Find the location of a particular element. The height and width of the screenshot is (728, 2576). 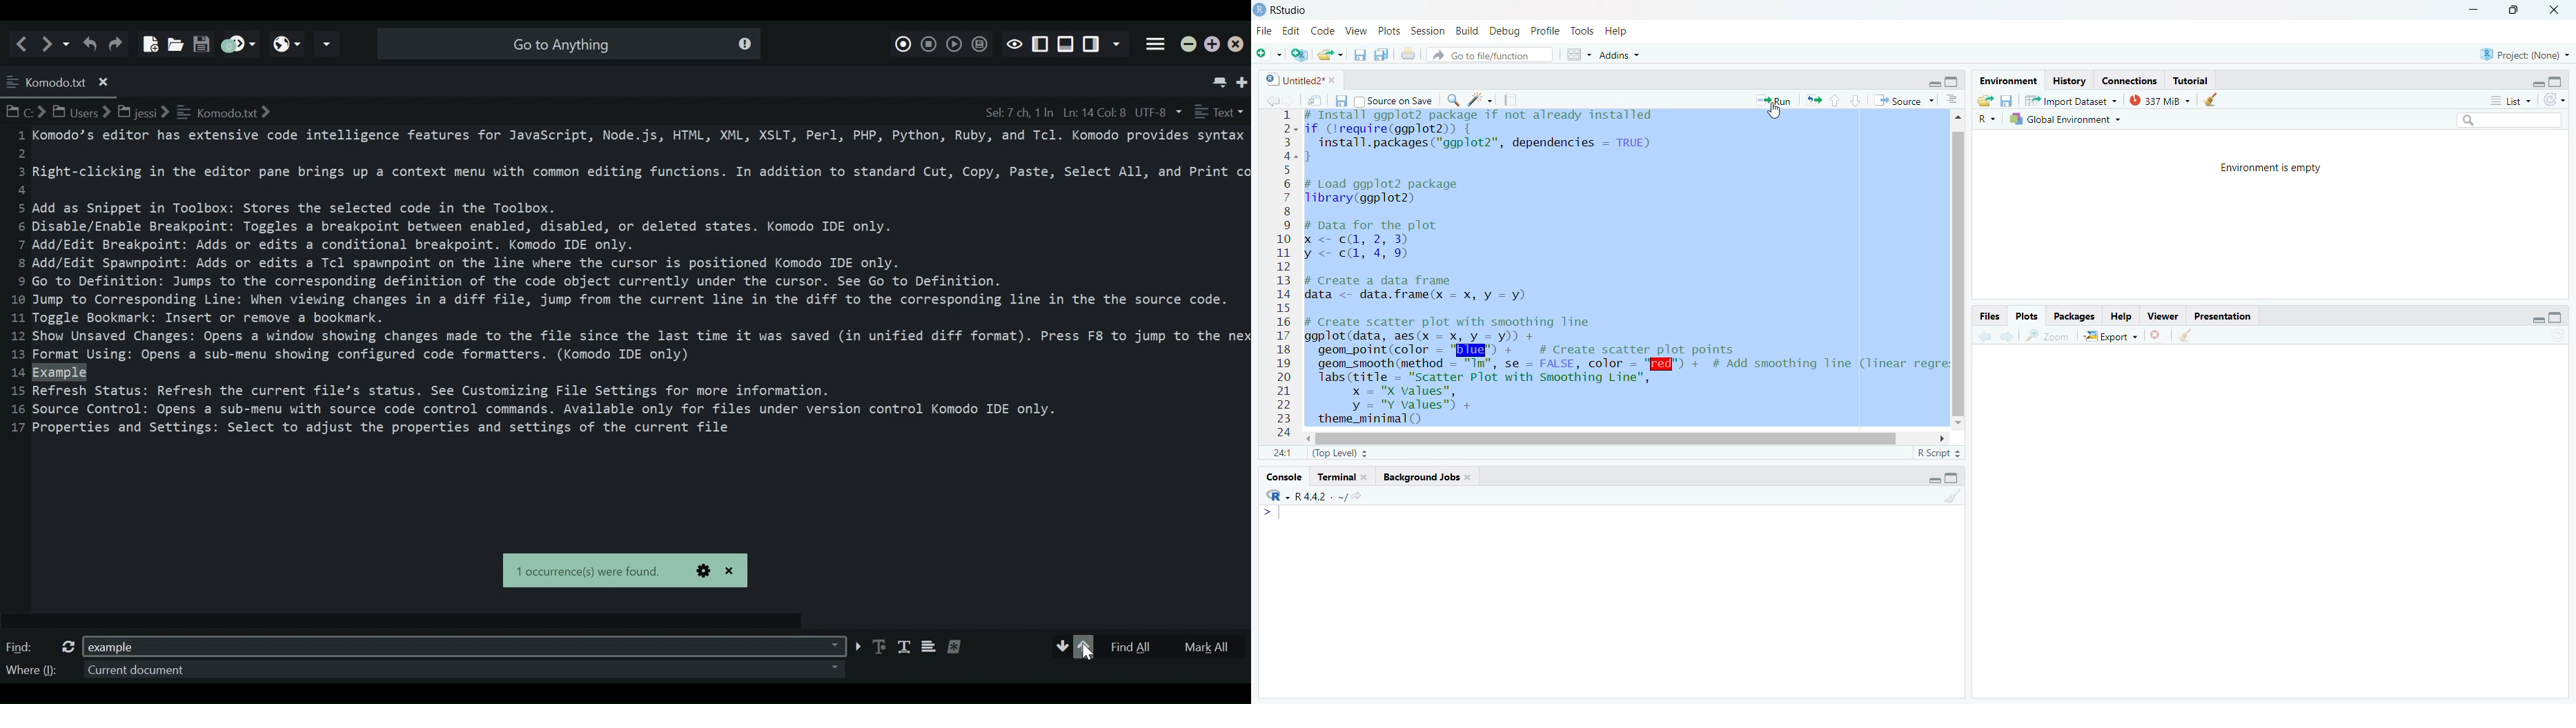

Export ~ is located at coordinates (2113, 338).